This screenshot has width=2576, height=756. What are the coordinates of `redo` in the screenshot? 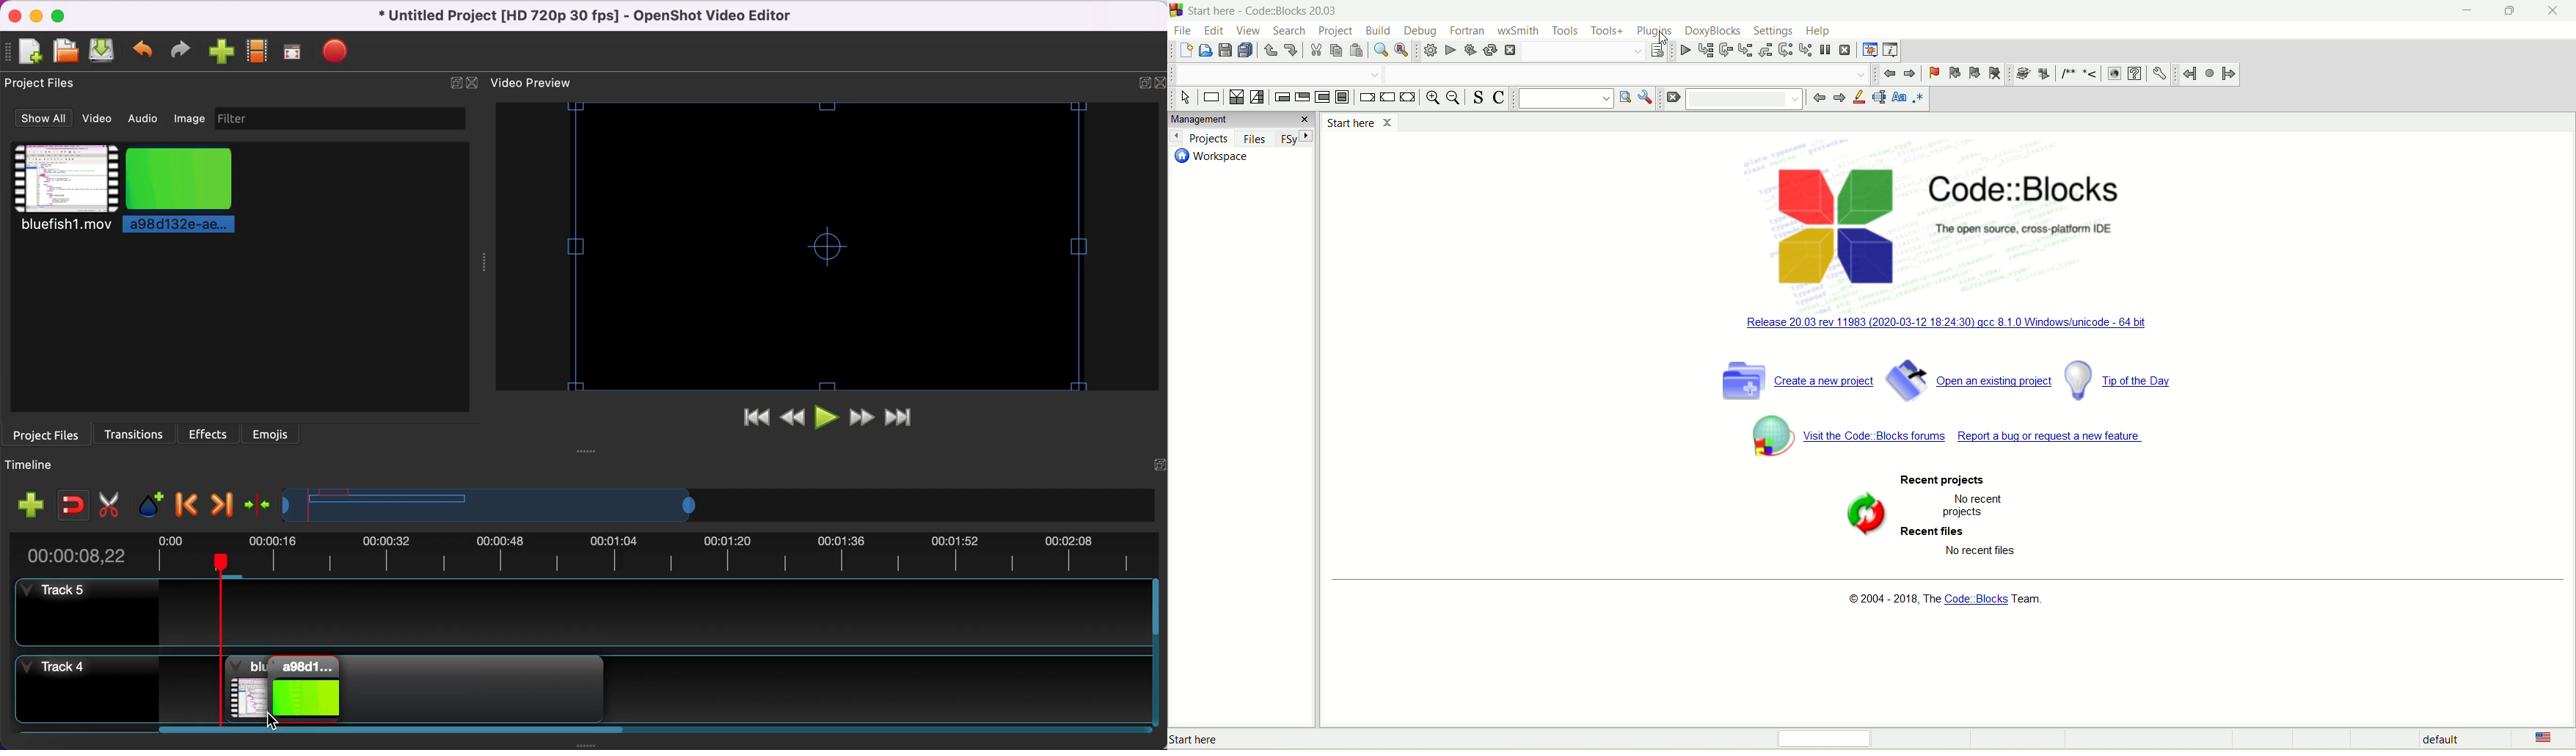 It's located at (179, 49).